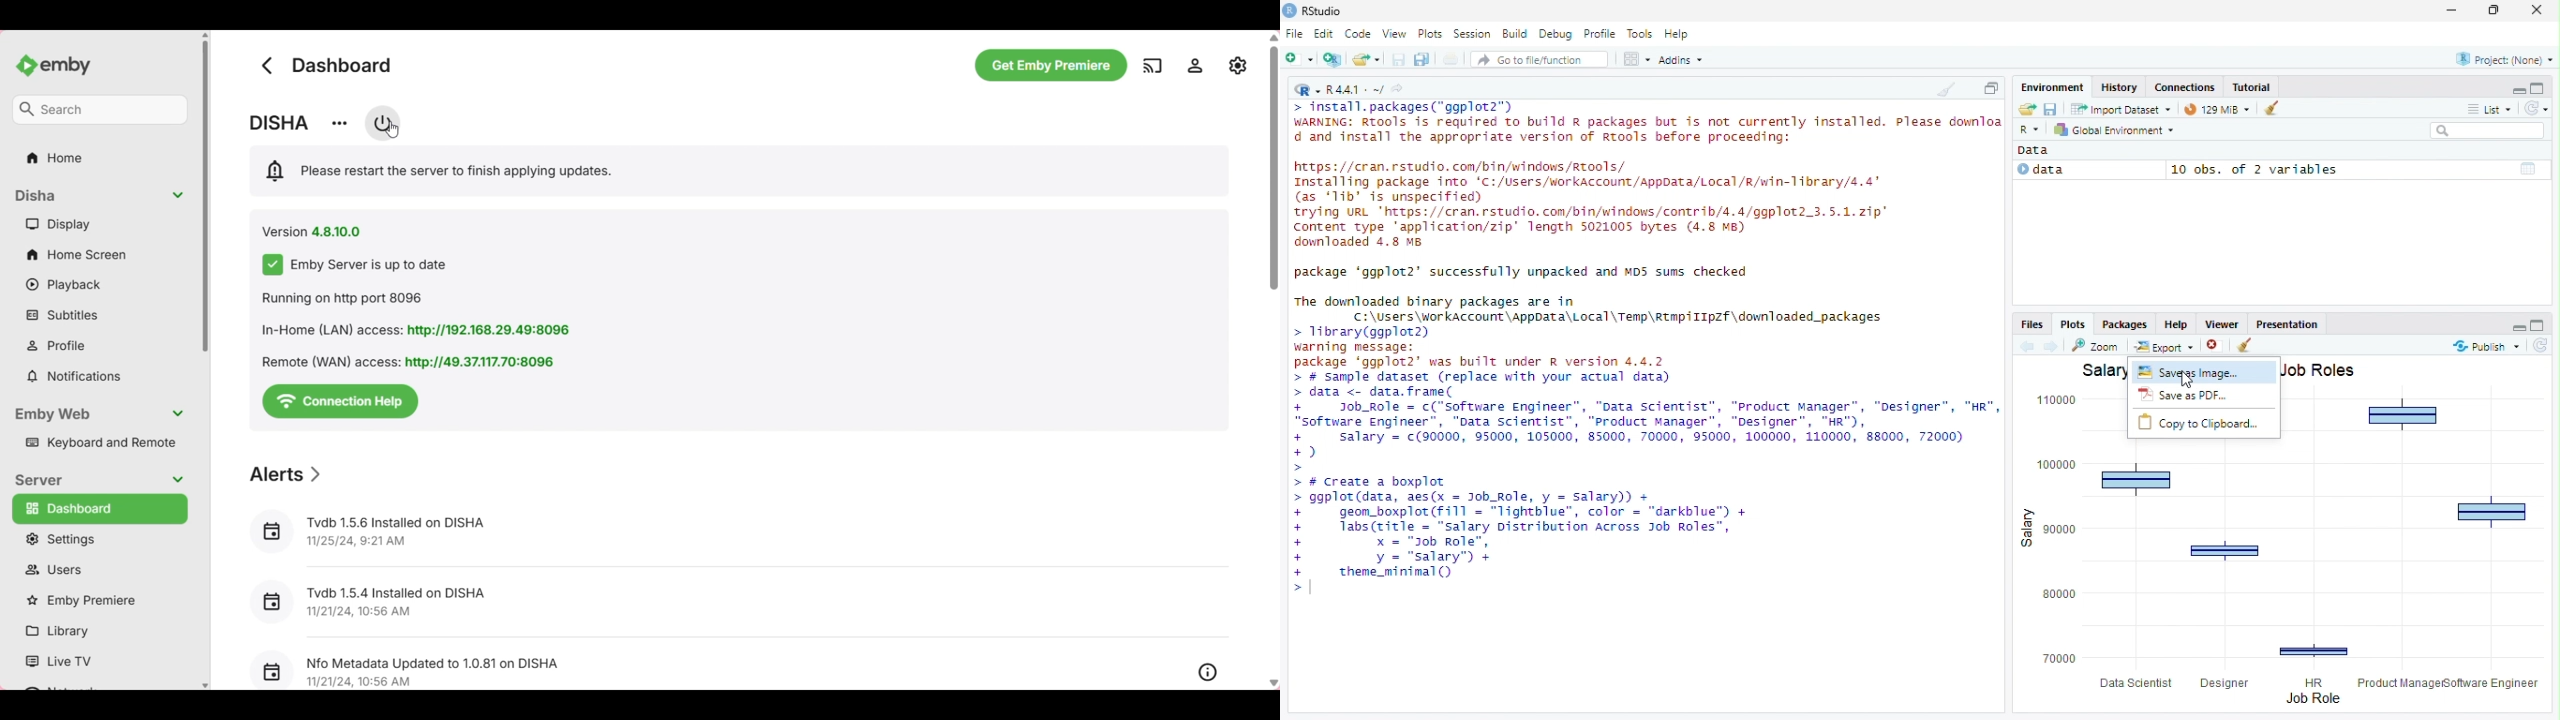 This screenshot has width=2576, height=728. Describe the element at coordinates (2274, 109) in the screenshot. I see `Clear objects from the workspace` at that location.